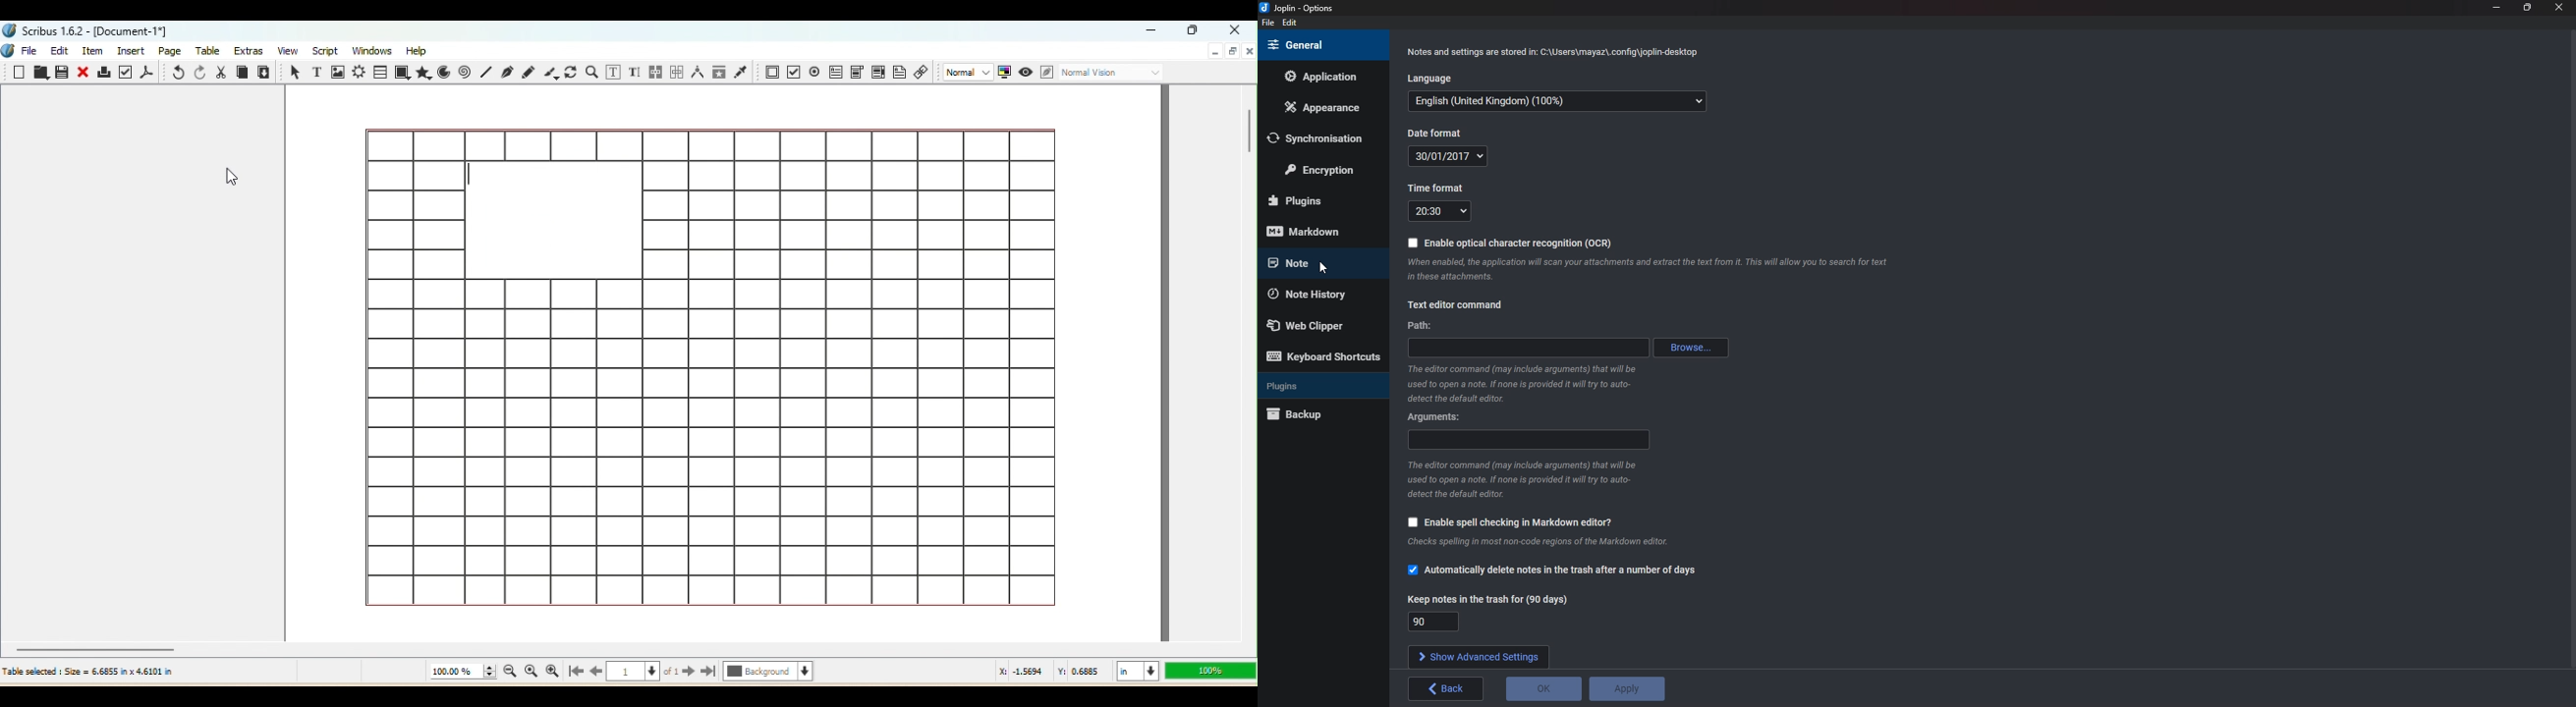  Describe the element at coordinates (596, 673) in the screenshot. I see `Go back to the previous page` at that location.